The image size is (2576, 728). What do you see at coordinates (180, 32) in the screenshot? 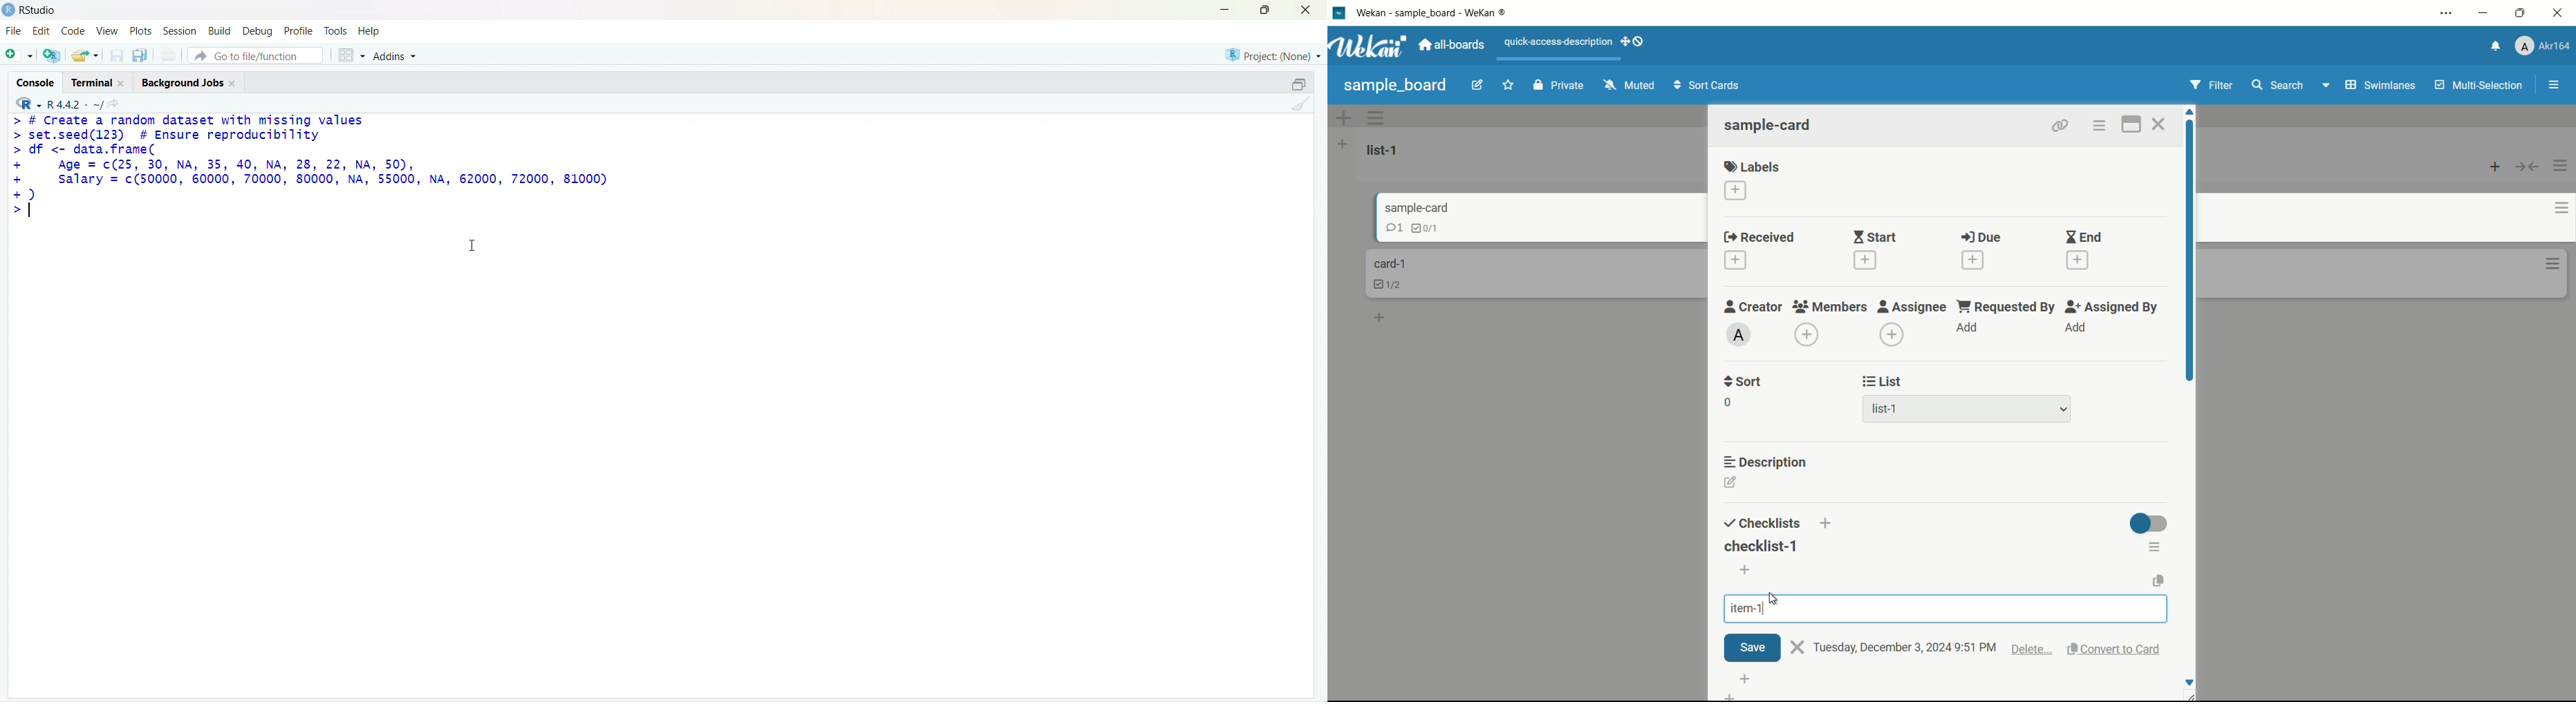
I see `session` at bounding box center [180, 32].